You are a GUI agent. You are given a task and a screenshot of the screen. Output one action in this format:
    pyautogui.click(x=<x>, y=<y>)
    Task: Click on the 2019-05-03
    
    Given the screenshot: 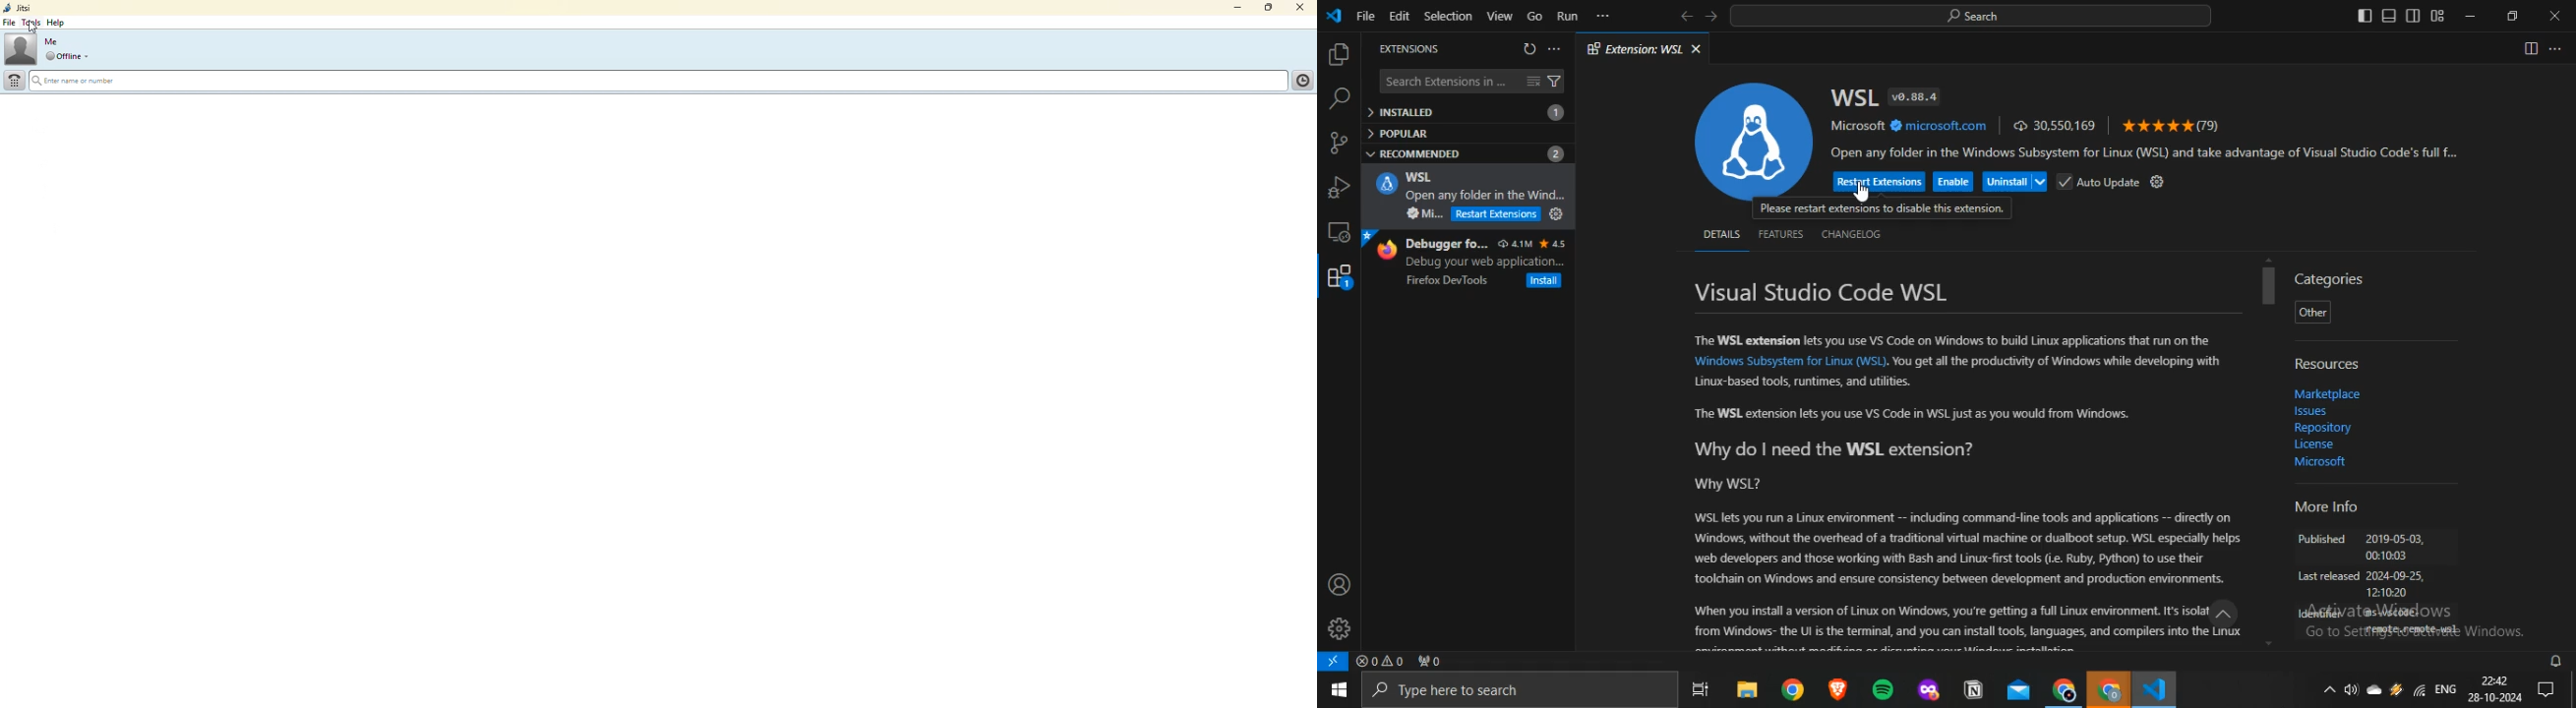 What is the action you would take?
    pyautogui.click(x=2395, y=540)
    